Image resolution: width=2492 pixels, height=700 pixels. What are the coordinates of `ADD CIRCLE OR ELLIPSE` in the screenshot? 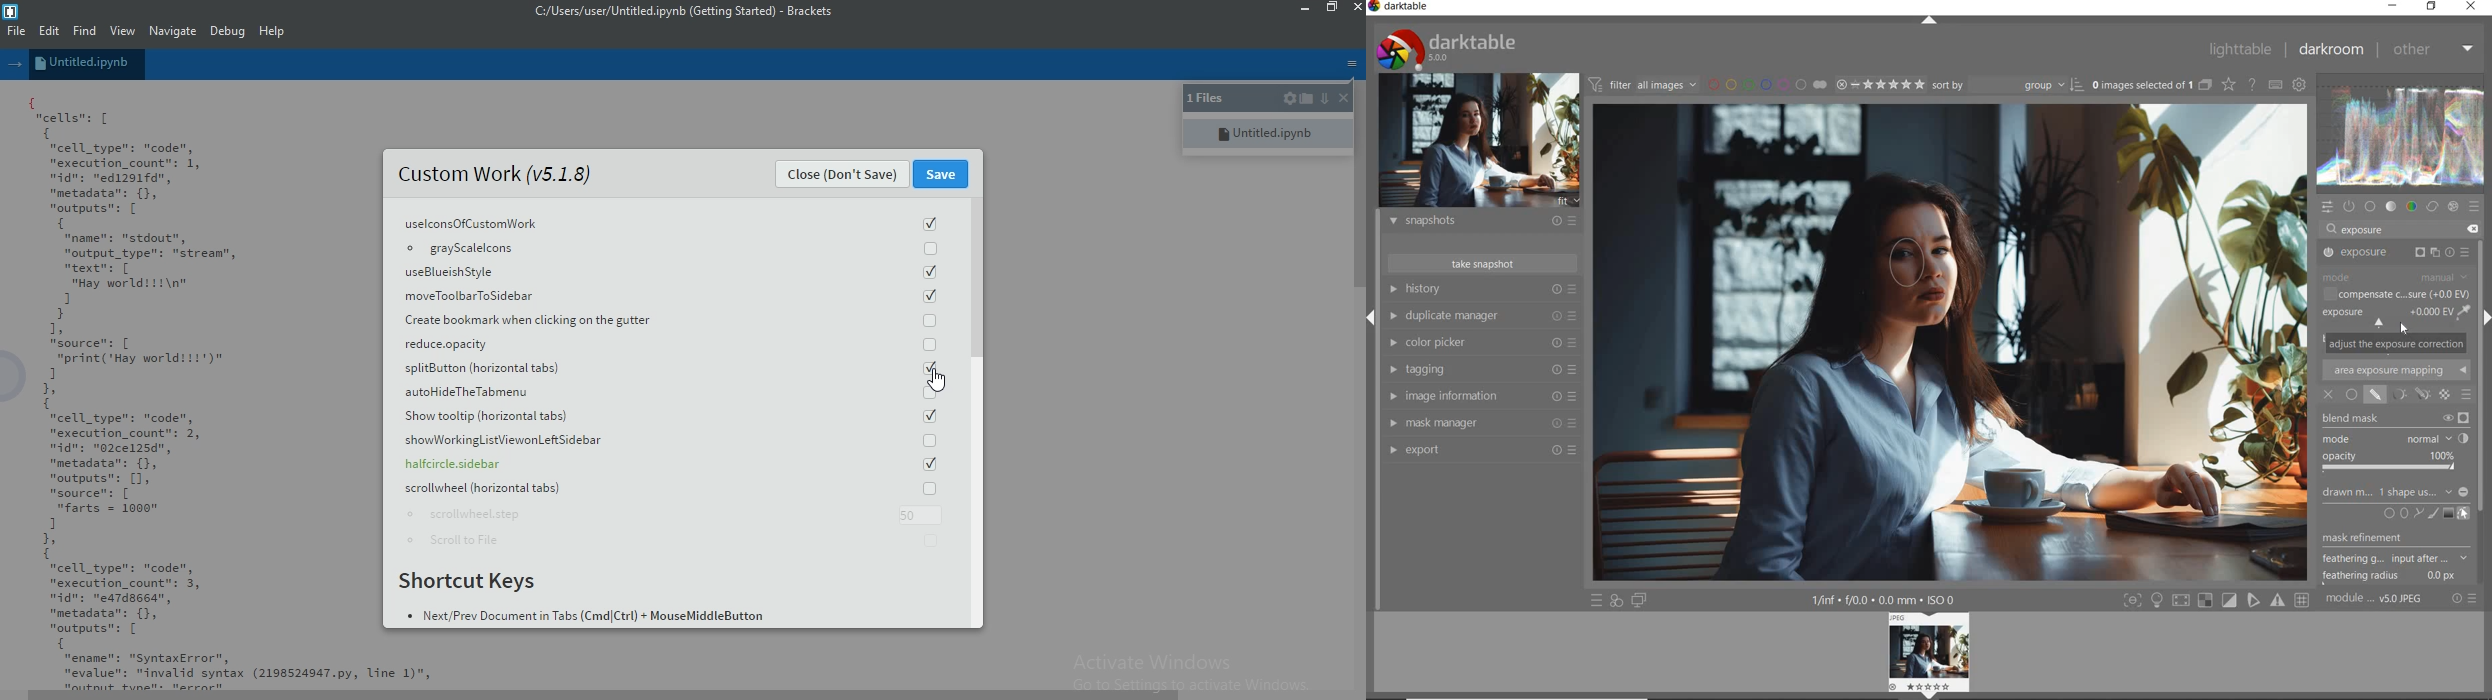 It's located at (2397, 514).